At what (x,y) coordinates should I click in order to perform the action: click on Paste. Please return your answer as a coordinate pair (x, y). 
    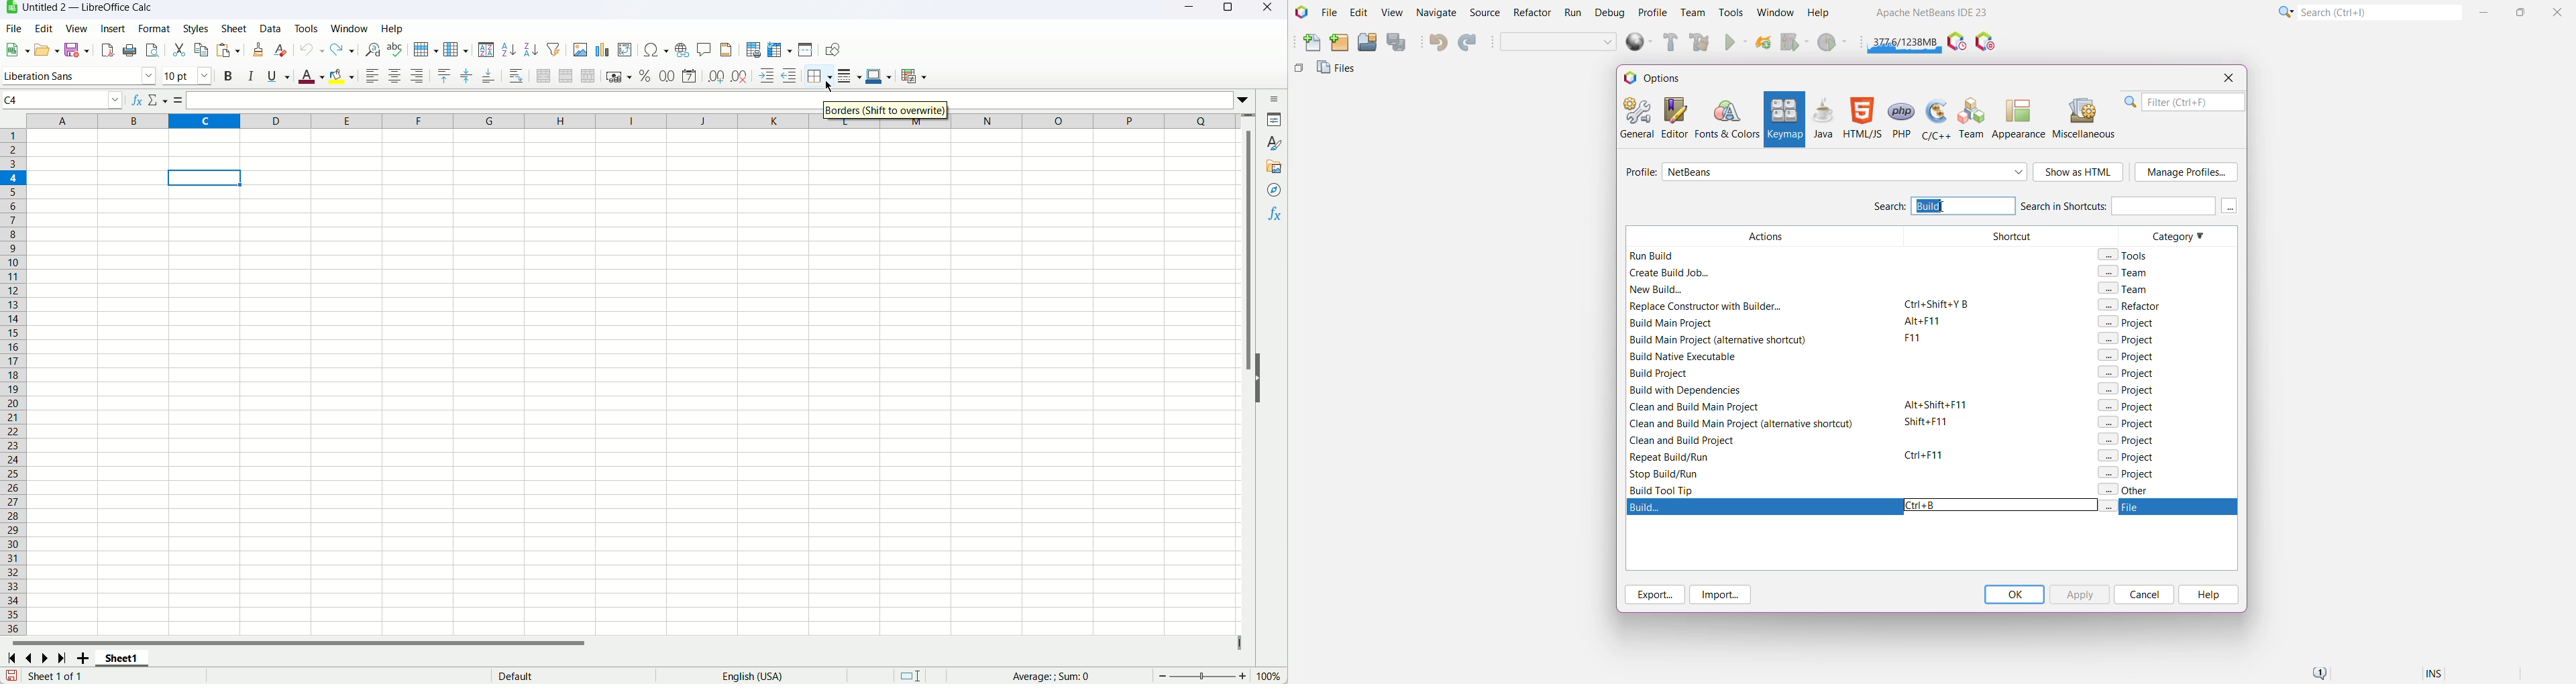
    Looking at the image, I should click on (228, 50).